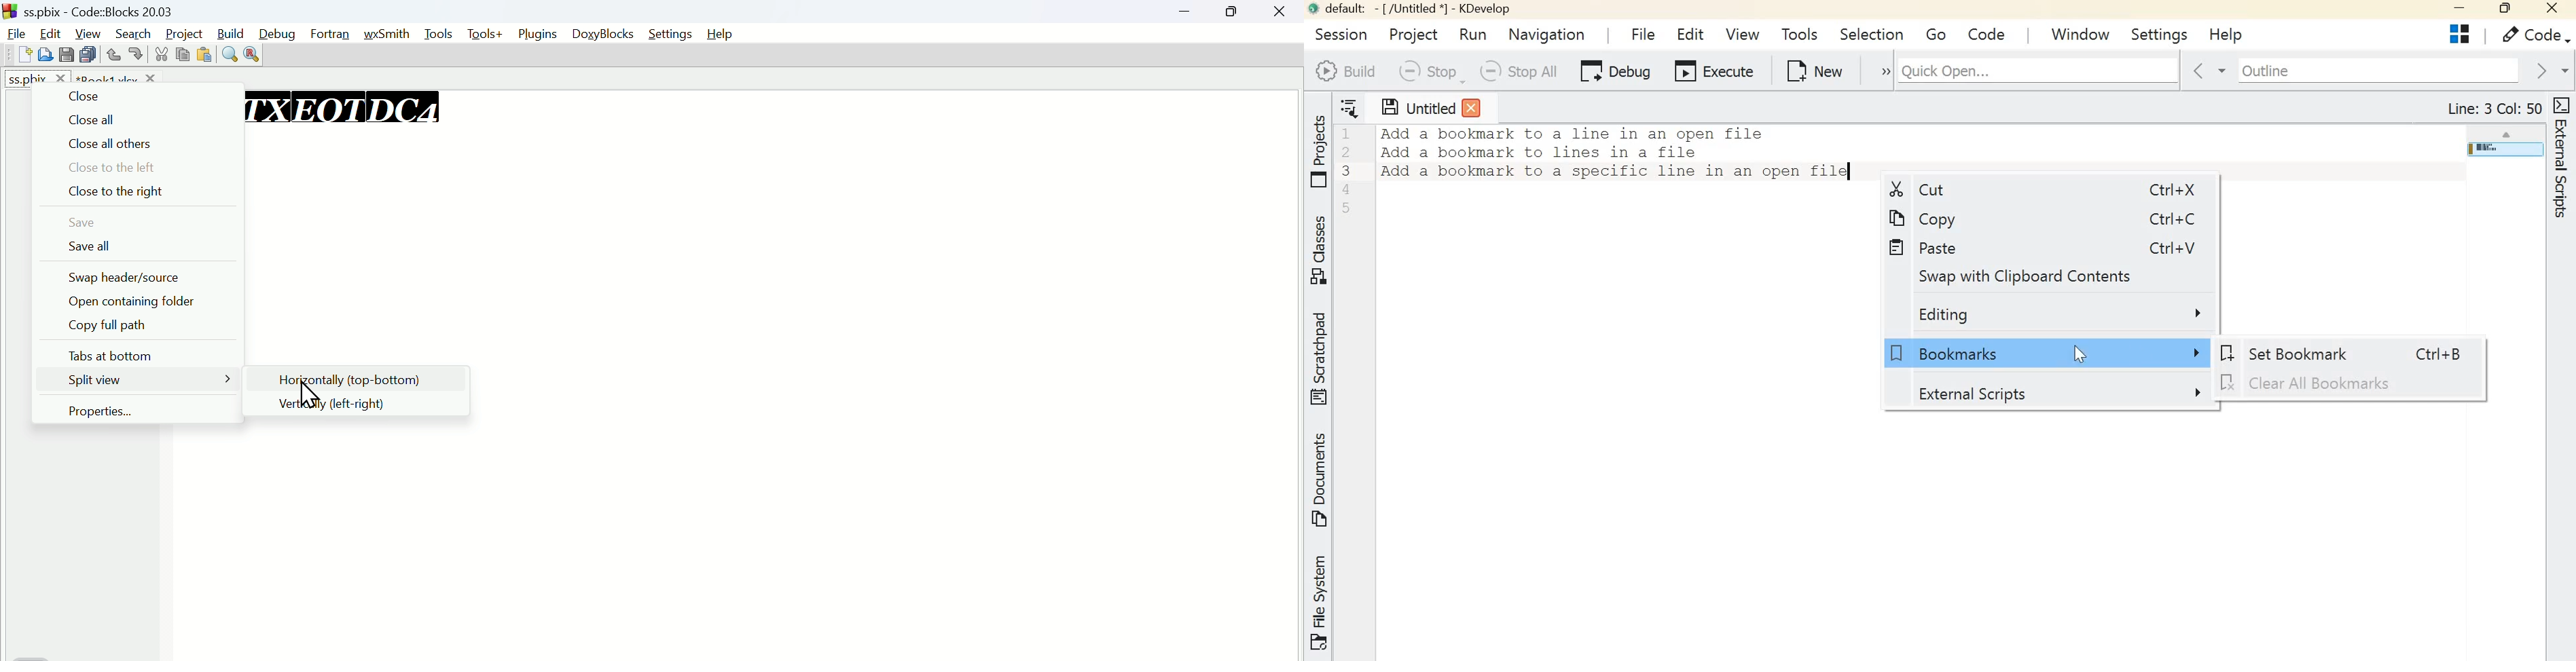 Image resolution: width=2576 pixels, height=672 pixels. What do you see at coordinates (280, 31) in the screenshot?
I see `Debug` at bounding box center [280, 31].